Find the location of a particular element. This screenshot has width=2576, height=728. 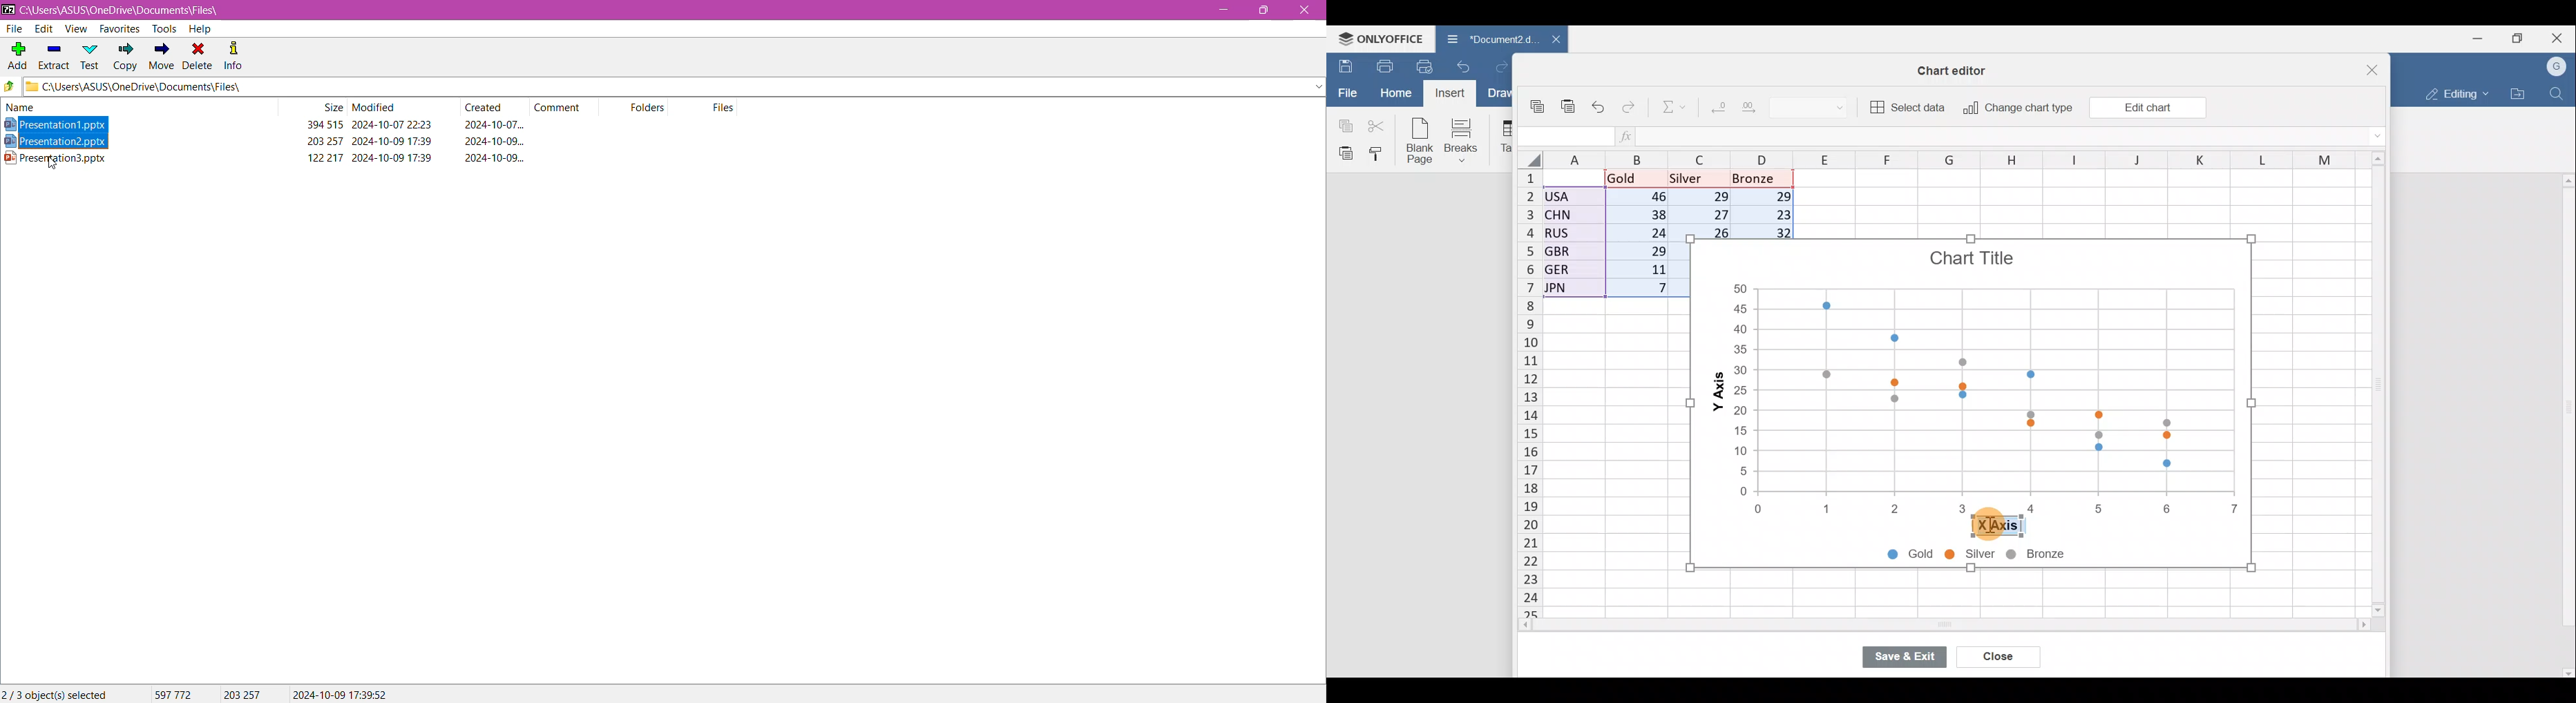

Minimize is located at coordinates (2476, 40).